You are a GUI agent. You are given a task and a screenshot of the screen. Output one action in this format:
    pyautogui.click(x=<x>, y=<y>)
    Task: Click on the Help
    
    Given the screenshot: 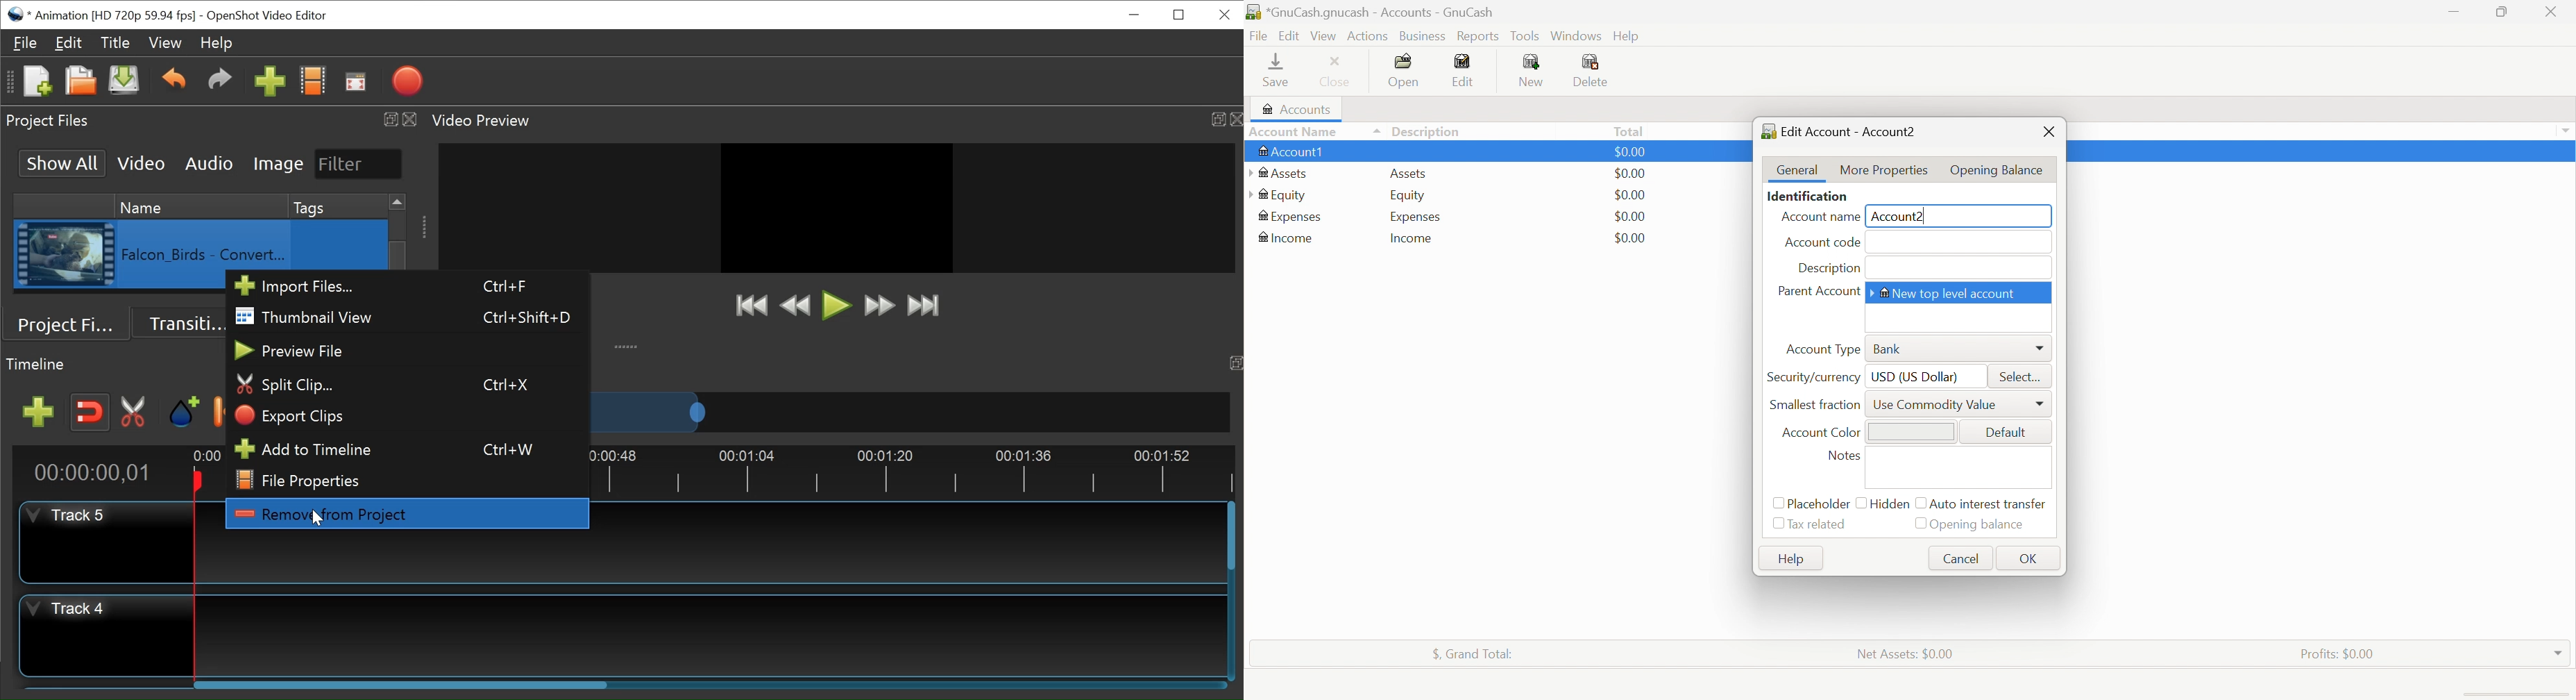 What is the action you would take?
    pyautogui.click(x=1794, y=561)
    